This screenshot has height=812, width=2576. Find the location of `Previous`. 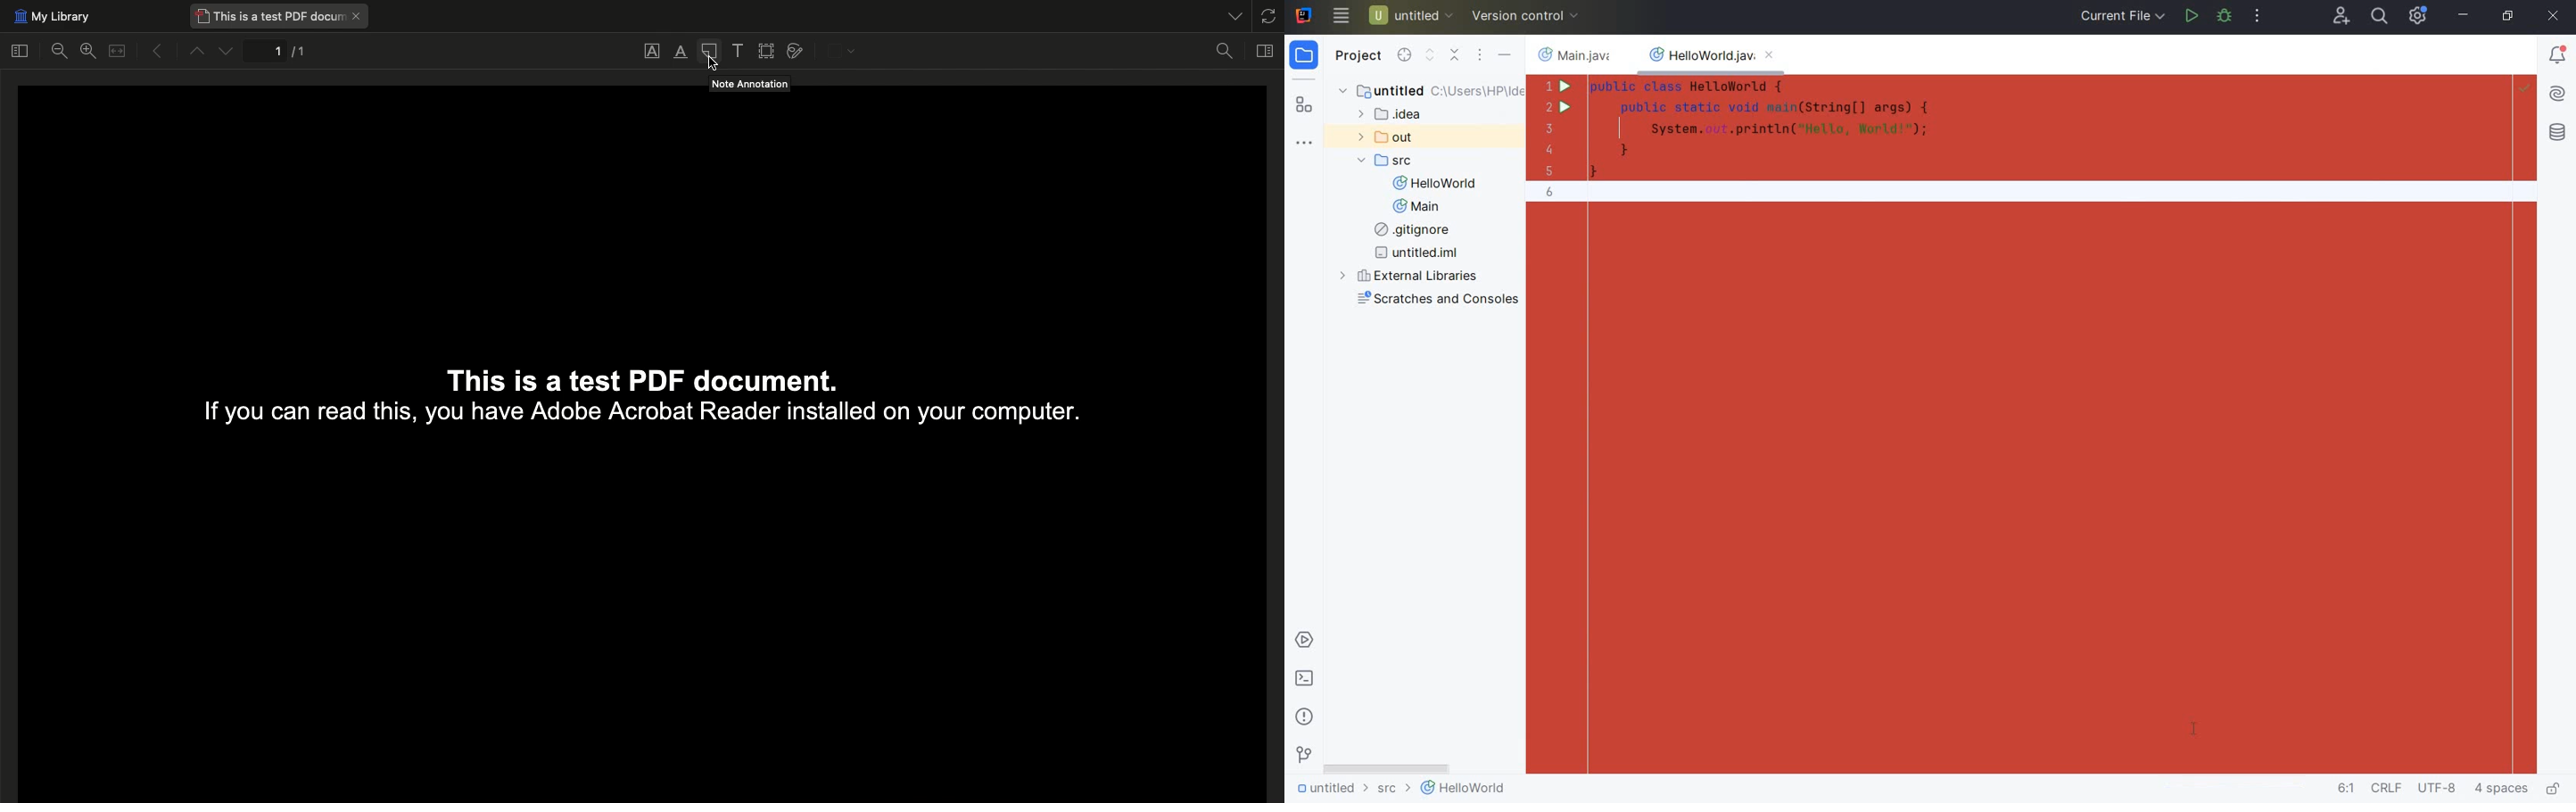

Previous is located at coordinates (151, 52).